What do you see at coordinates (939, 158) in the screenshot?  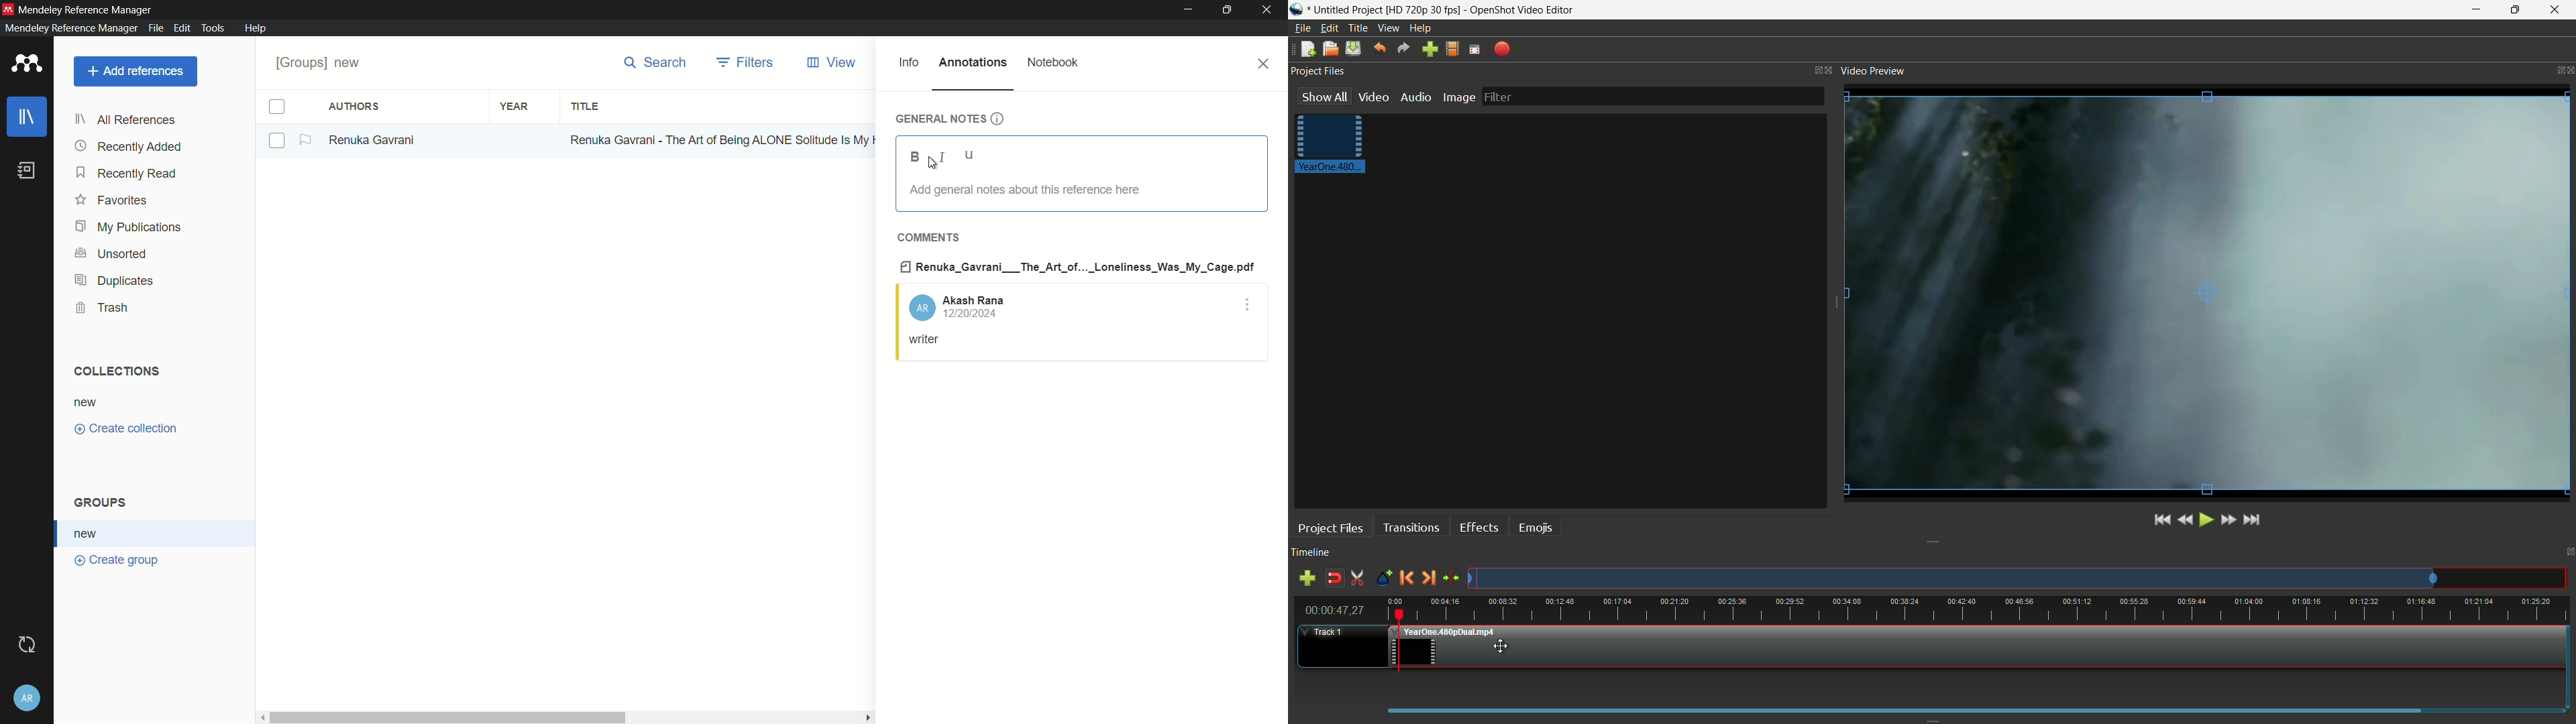 I see `italic` at bounding box center [939, 158].